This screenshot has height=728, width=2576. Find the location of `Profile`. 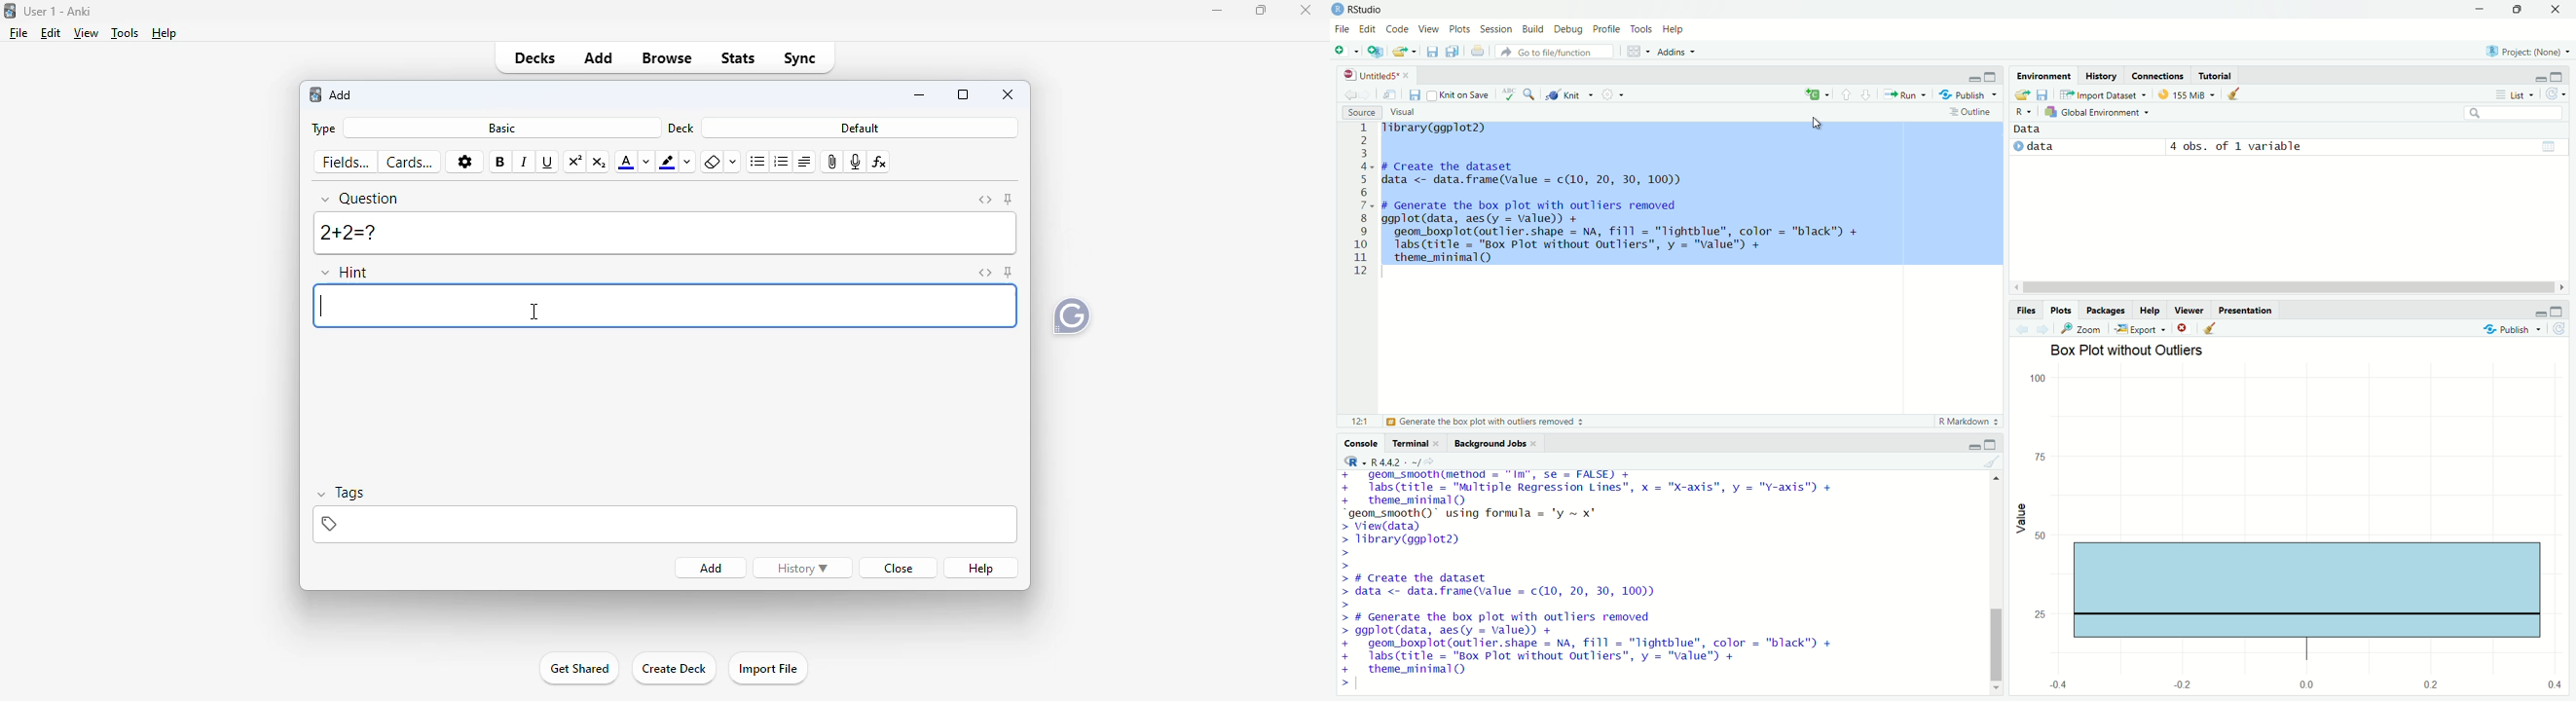

Profile is located at coordinates (1609, 30).